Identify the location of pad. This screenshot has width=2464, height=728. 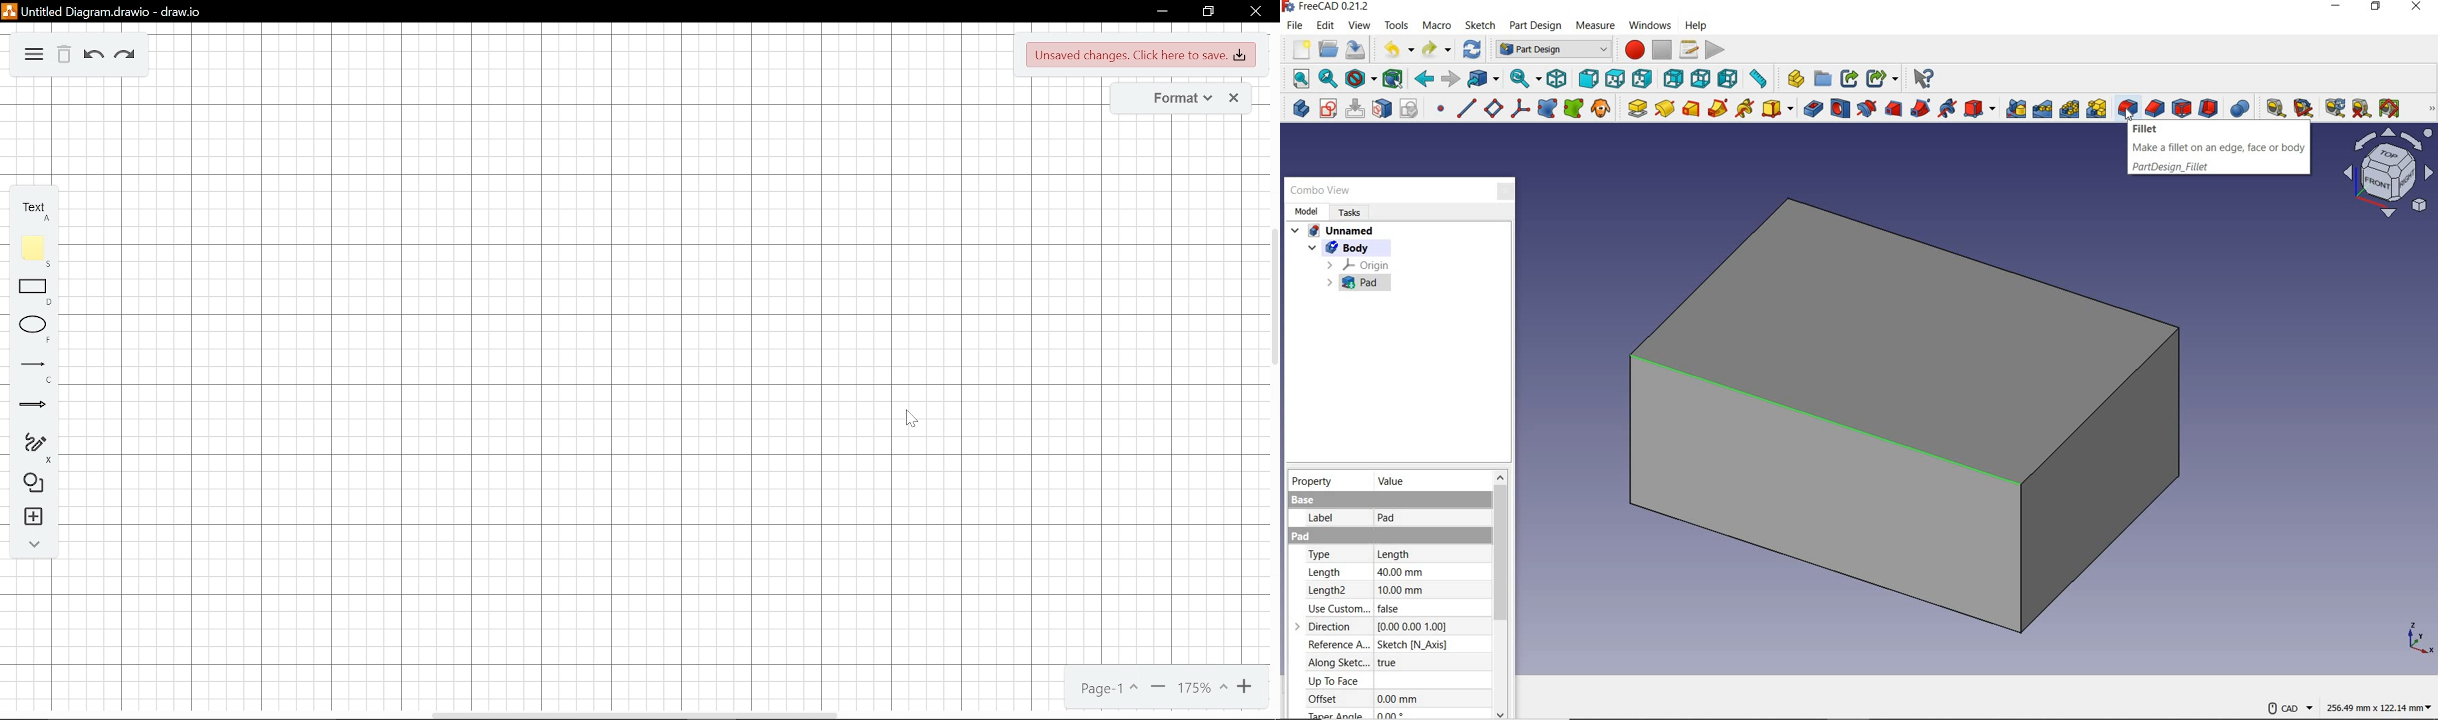
(1303, 538).